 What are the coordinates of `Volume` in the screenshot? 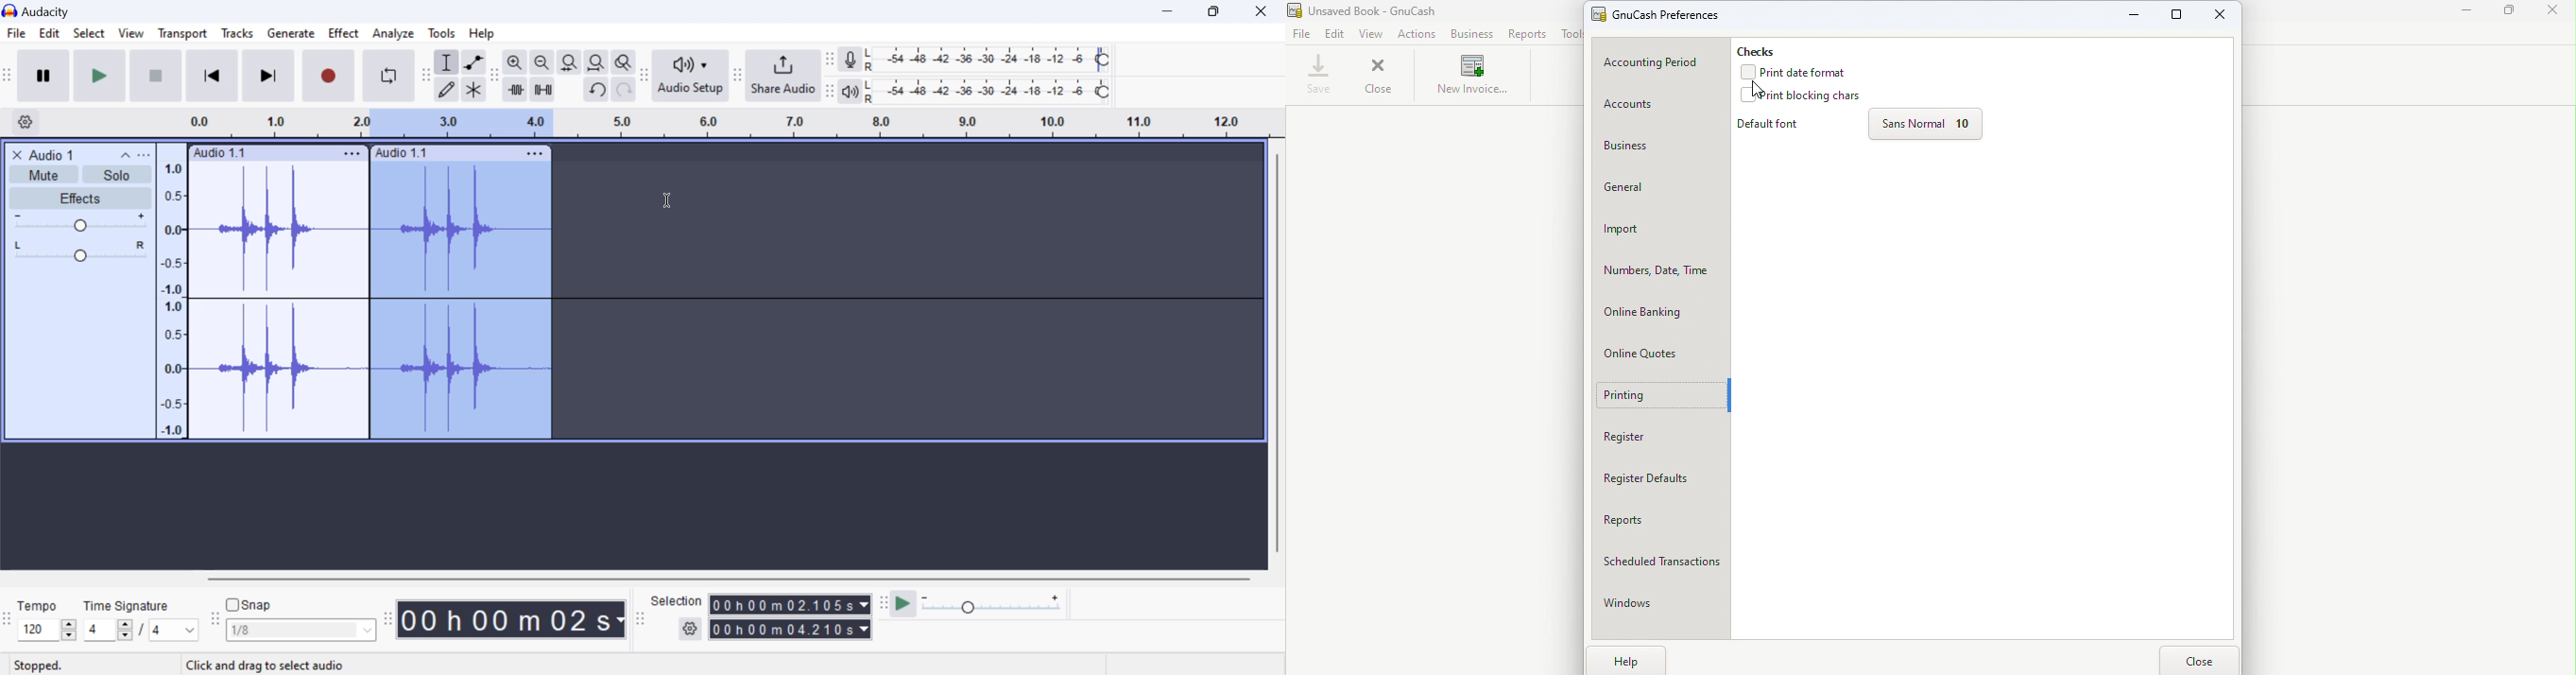 It's located at (78, 222).